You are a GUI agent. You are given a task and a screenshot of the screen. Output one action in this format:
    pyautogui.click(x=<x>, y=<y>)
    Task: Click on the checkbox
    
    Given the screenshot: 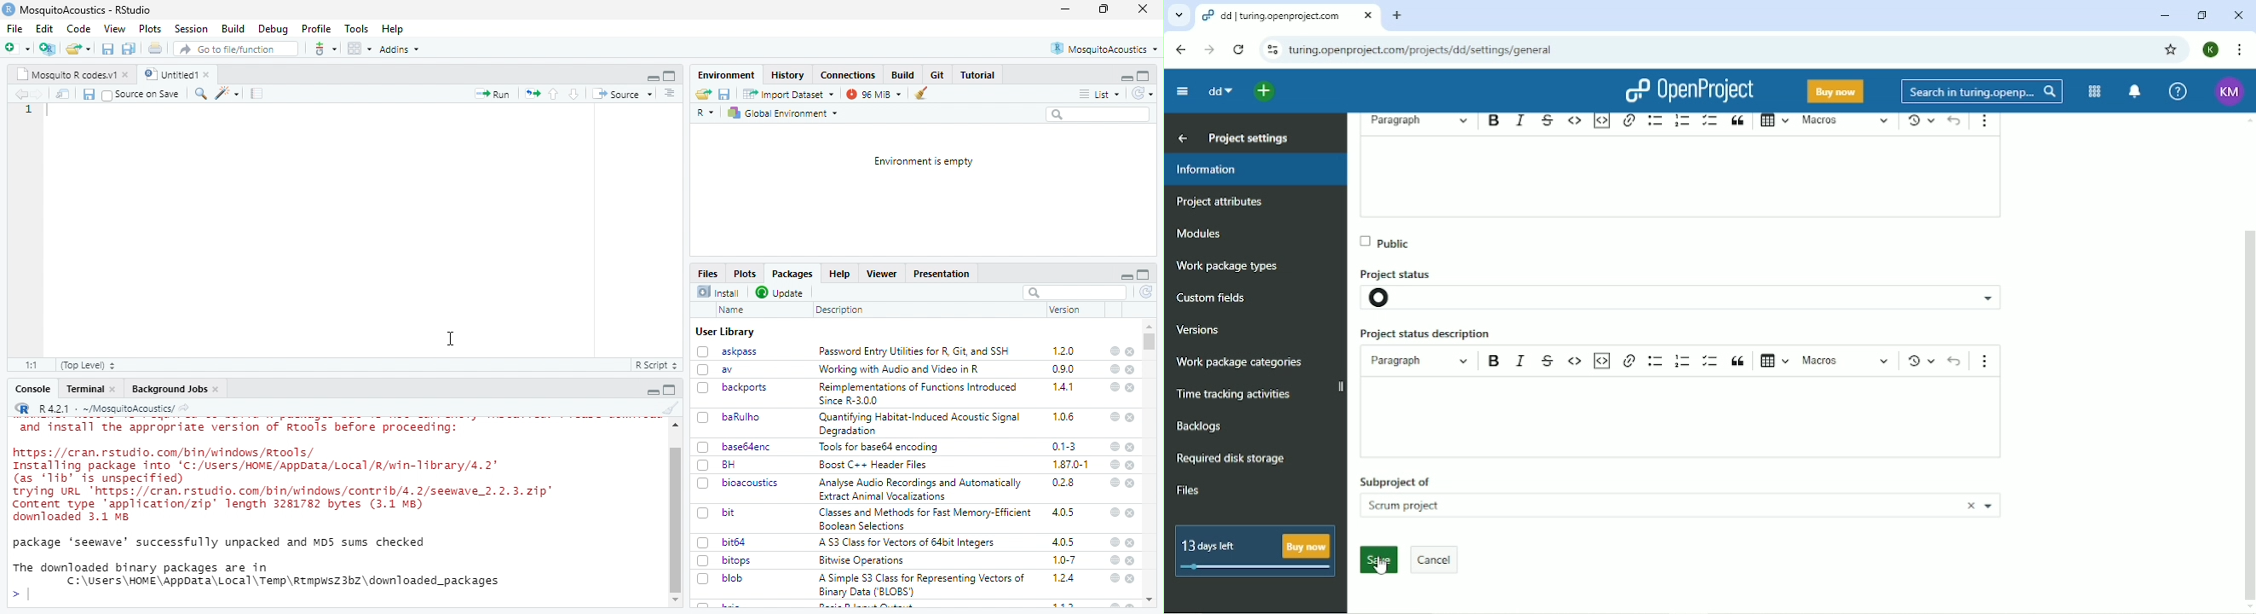 What is the action you would take?
    pyautogui.click(x=704, y=389)
    